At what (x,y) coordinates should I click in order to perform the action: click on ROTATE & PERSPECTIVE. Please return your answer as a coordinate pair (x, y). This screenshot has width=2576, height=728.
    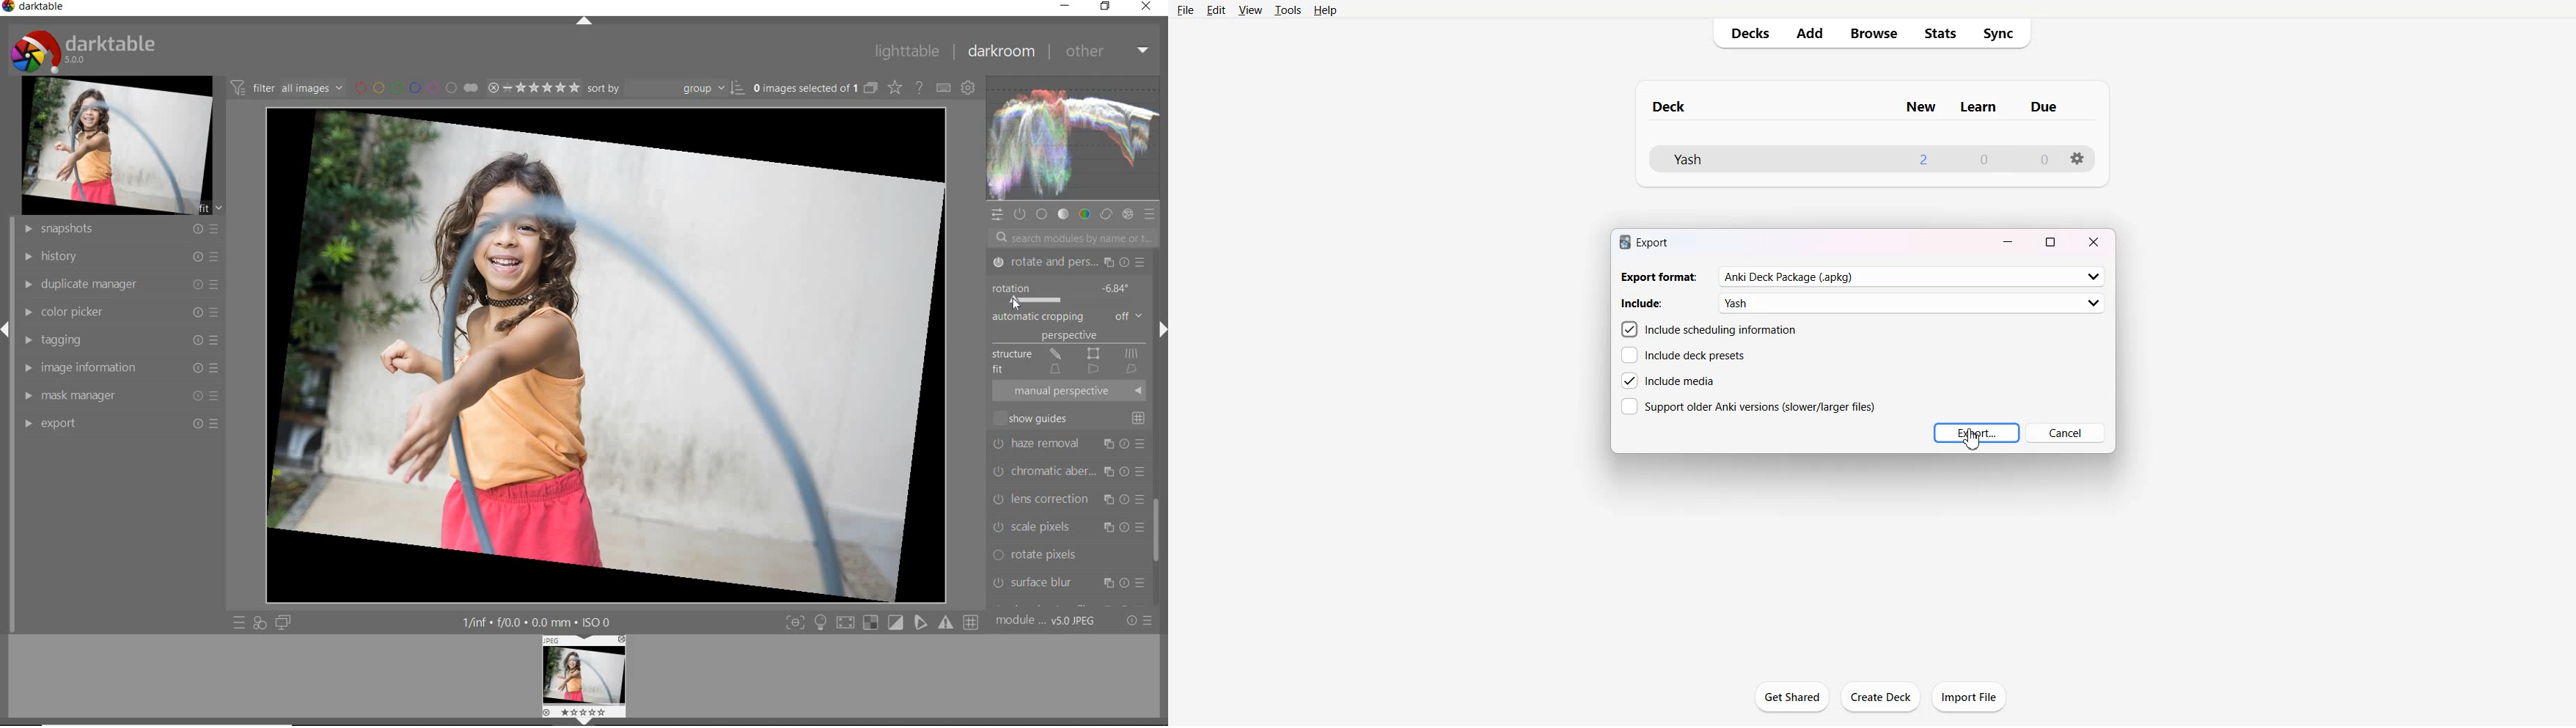
    Looking at the image, I should click on (1067, 263).